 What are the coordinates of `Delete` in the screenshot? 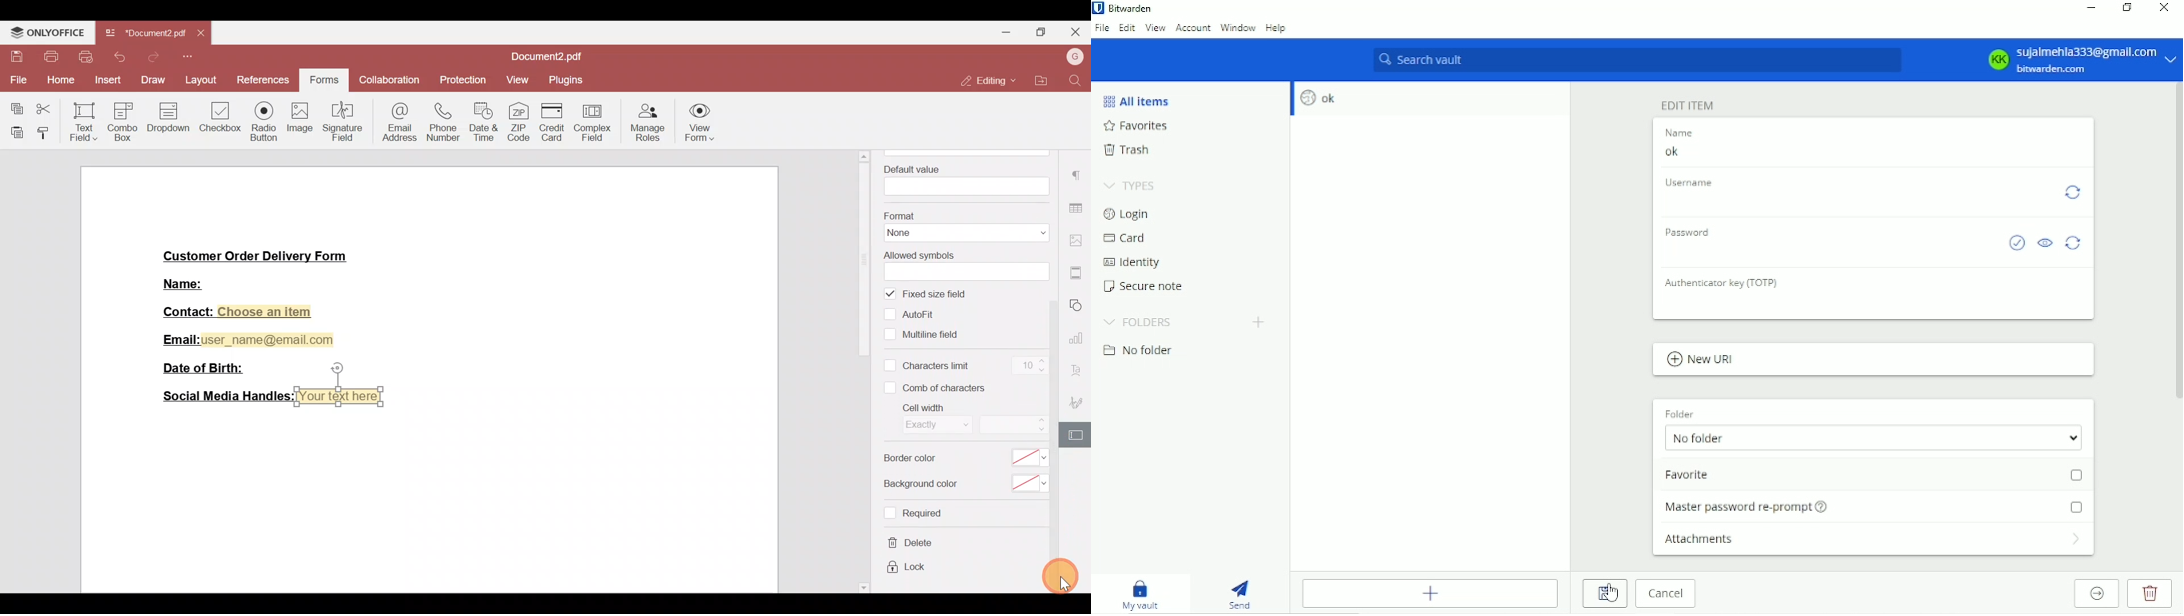 It's located at (908, 545).